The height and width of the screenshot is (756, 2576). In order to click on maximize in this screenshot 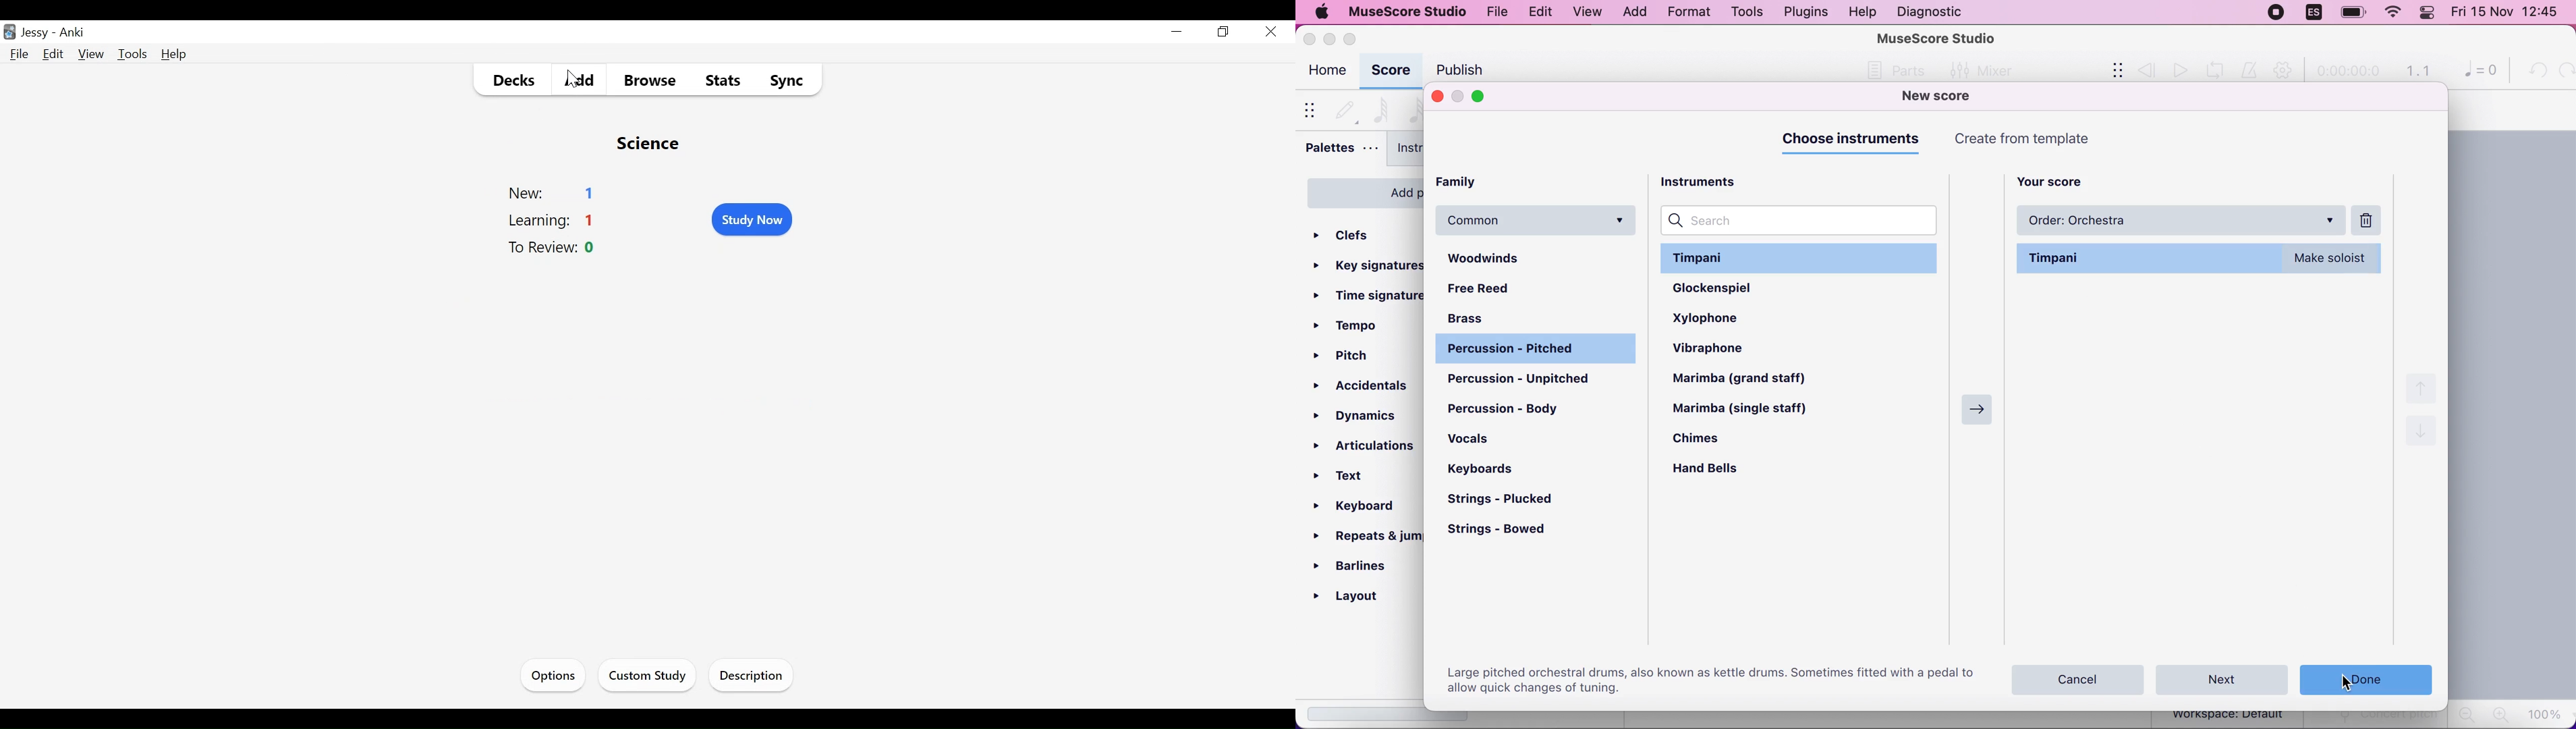, I will do `click(1354, 39)`.